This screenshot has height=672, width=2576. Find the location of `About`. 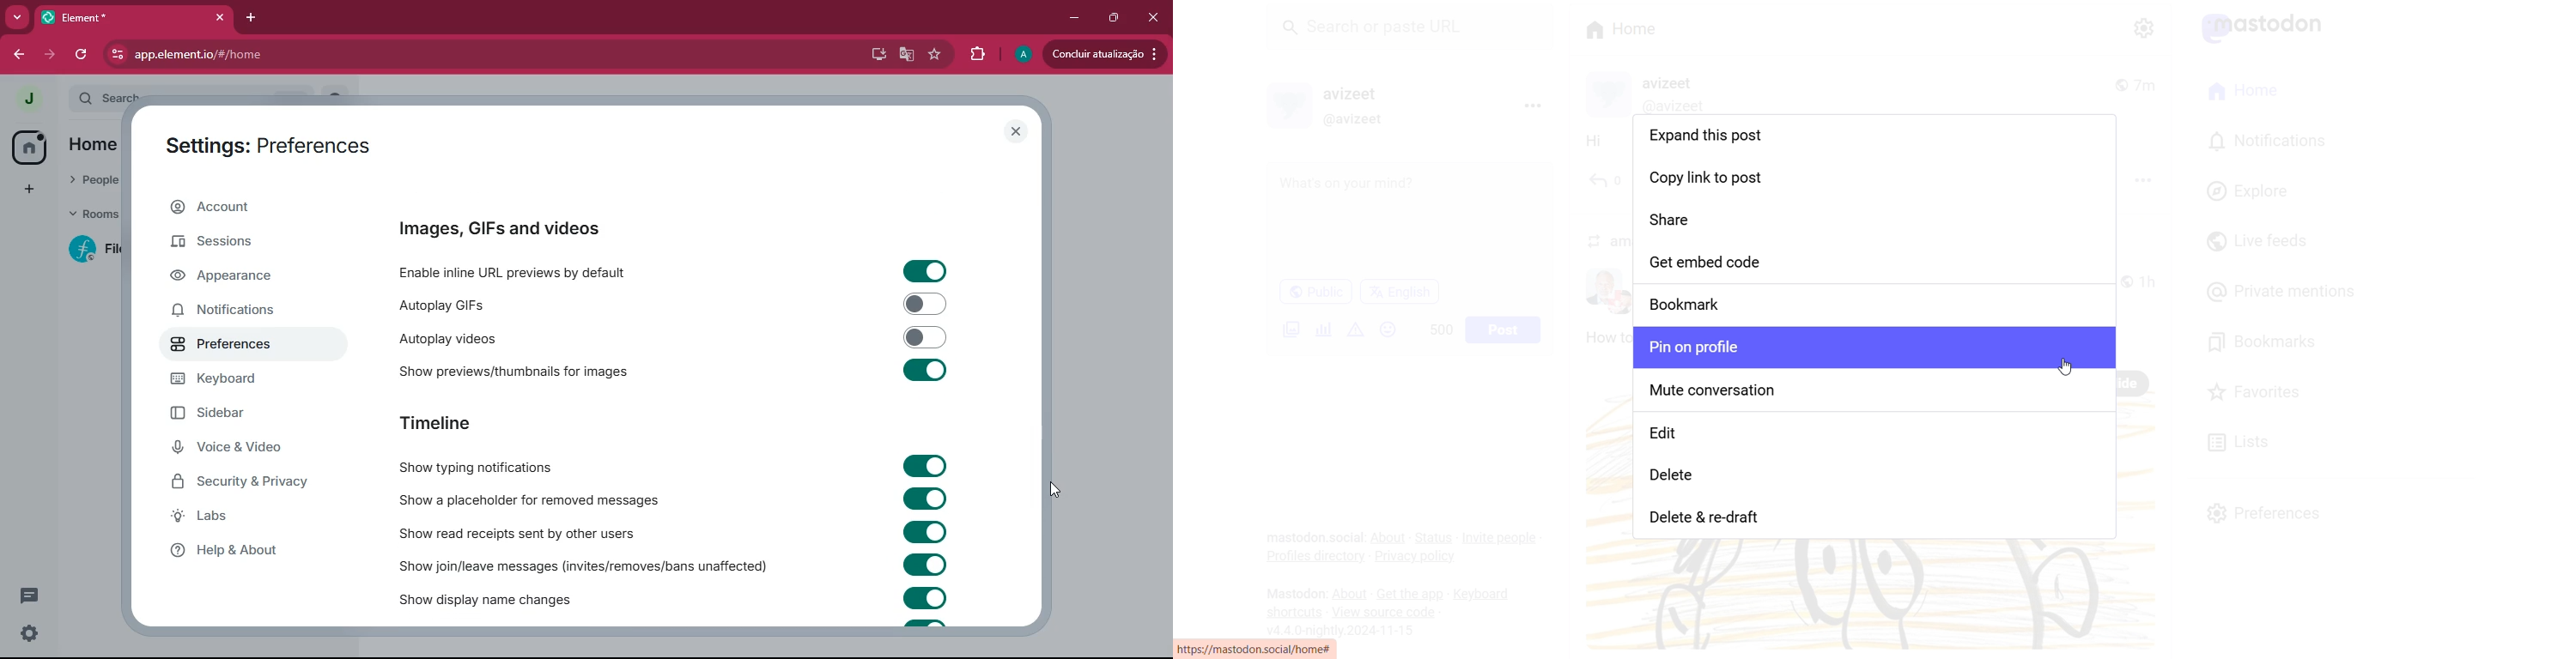

About is located at coordinates (1389, 536).